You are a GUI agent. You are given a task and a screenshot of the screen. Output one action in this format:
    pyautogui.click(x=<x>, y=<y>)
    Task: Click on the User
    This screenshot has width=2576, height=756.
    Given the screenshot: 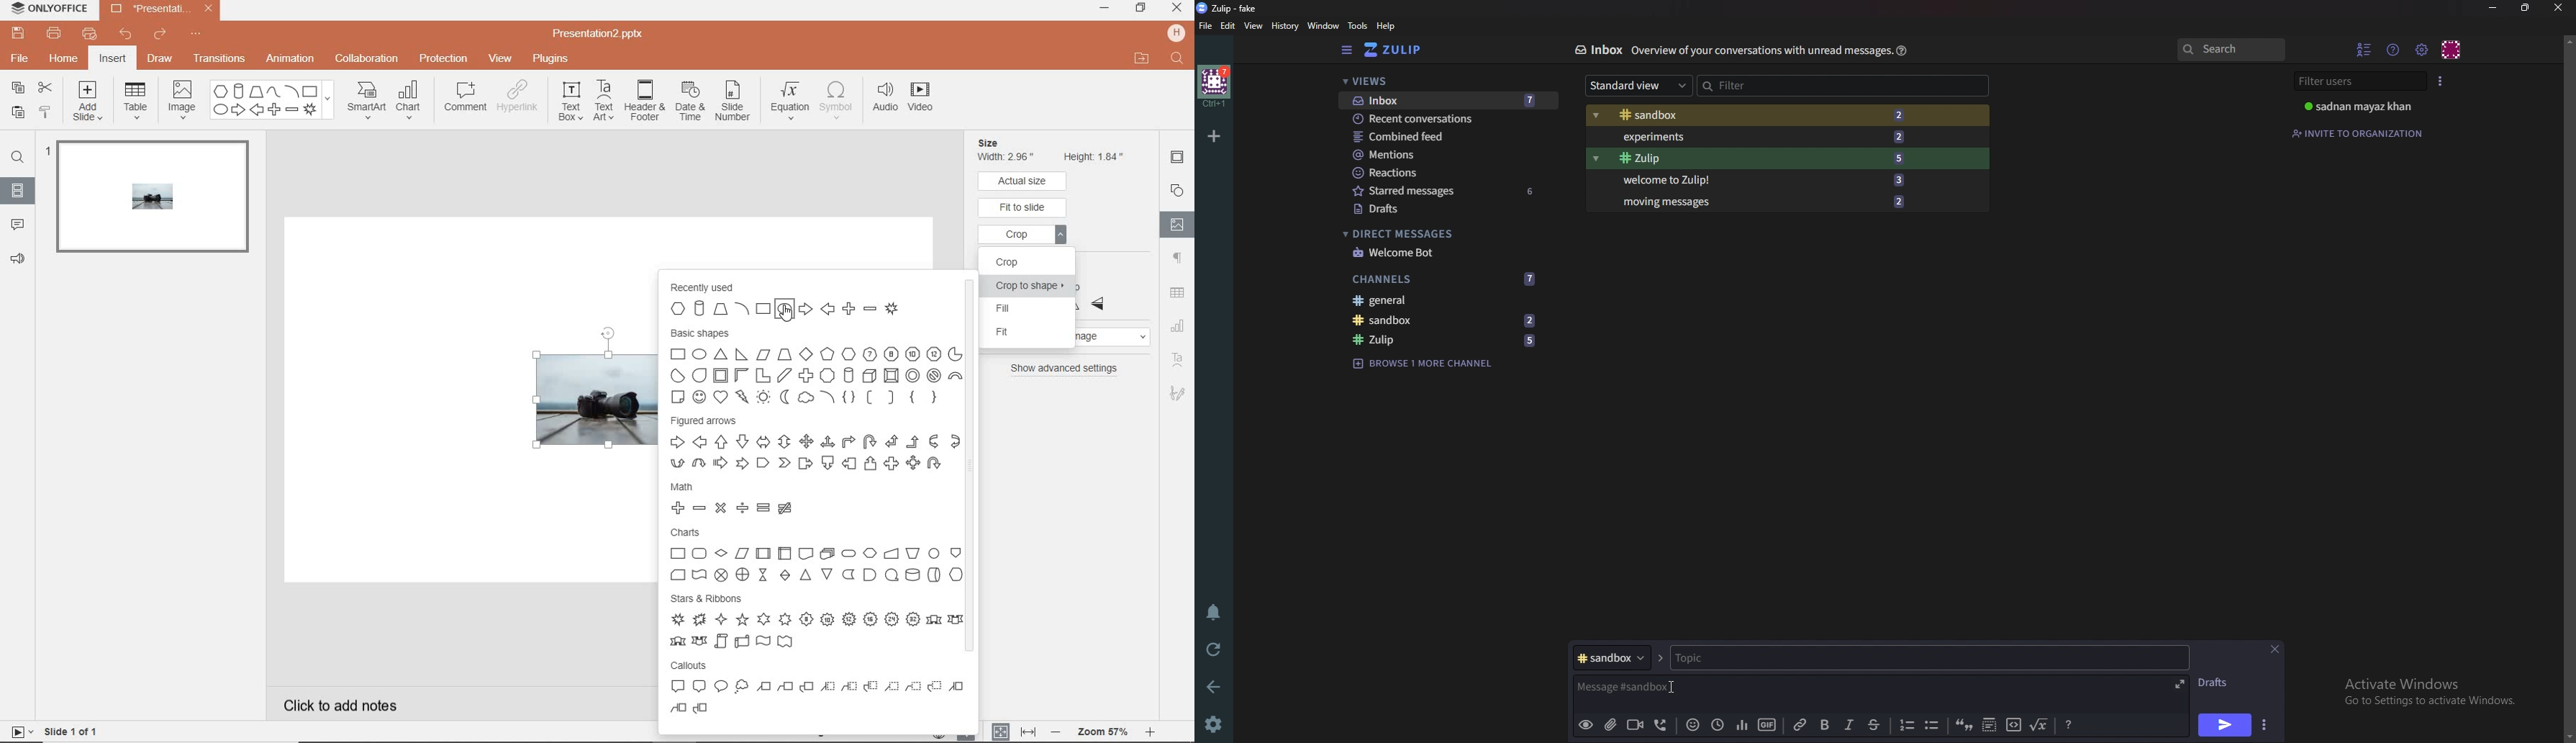 What is the action you would take?
    pyautogui.click(x=2362, y=107)
    